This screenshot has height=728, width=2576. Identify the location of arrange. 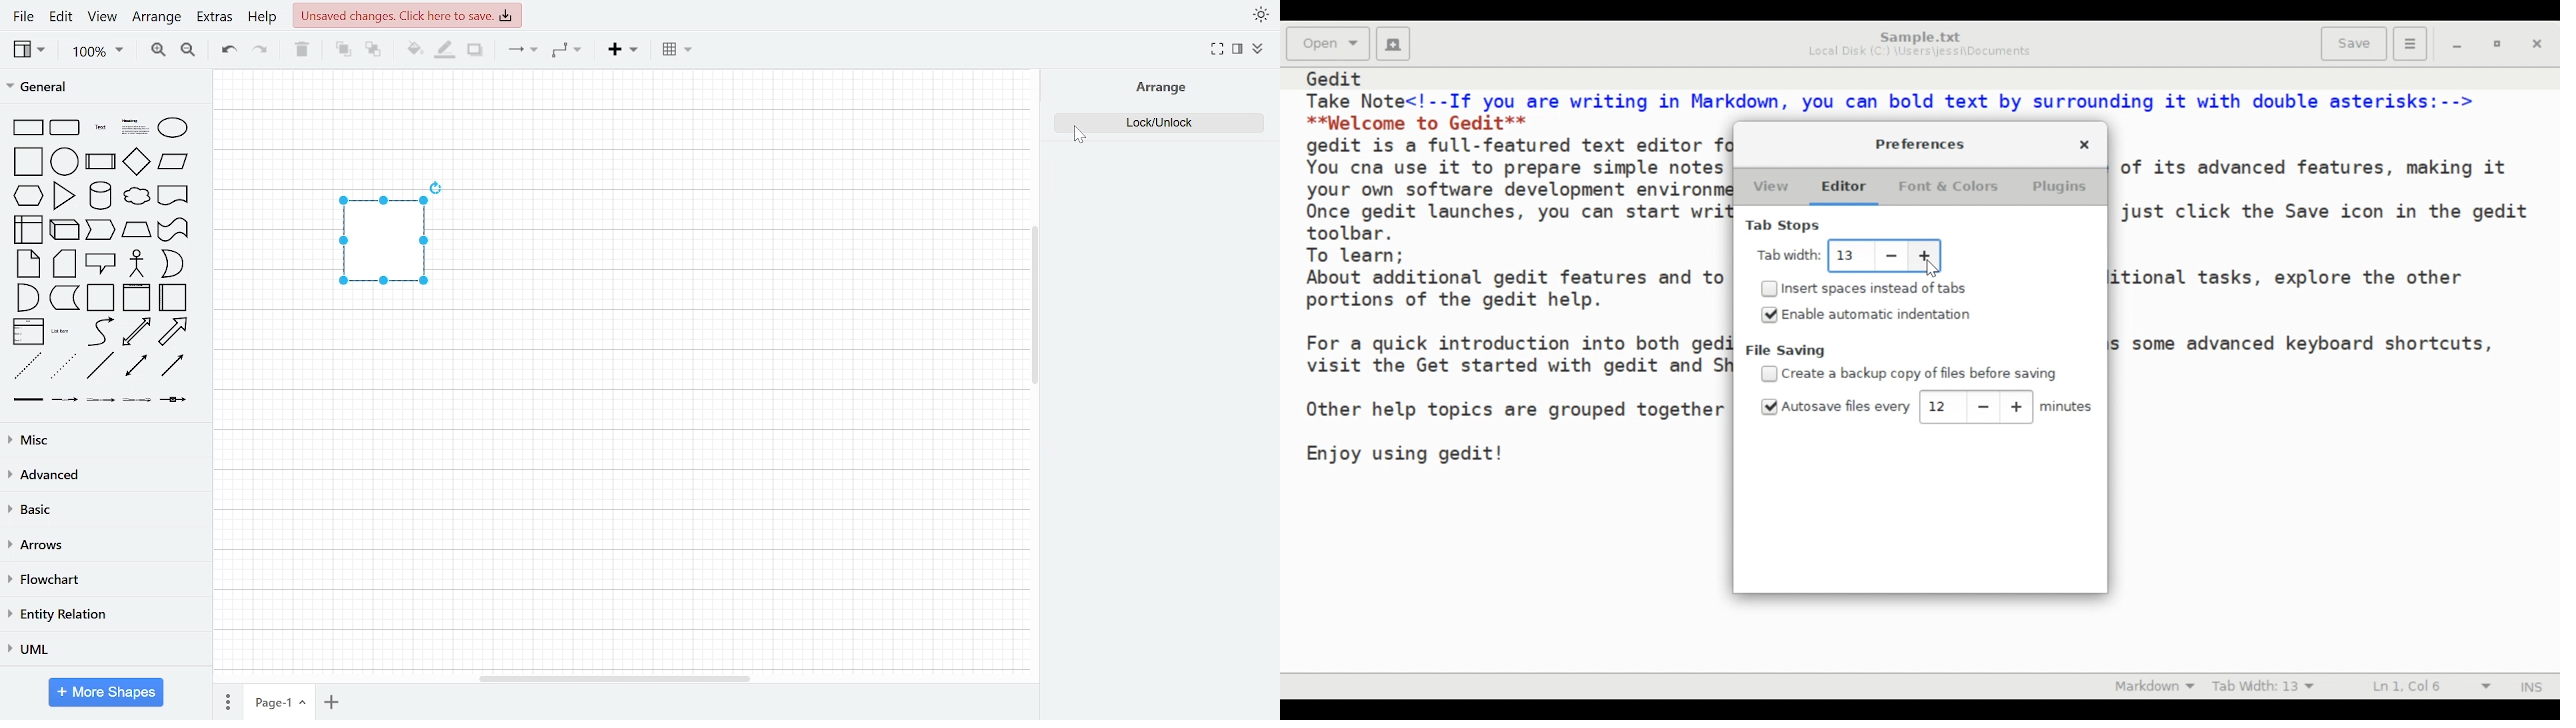
(1159, 87).